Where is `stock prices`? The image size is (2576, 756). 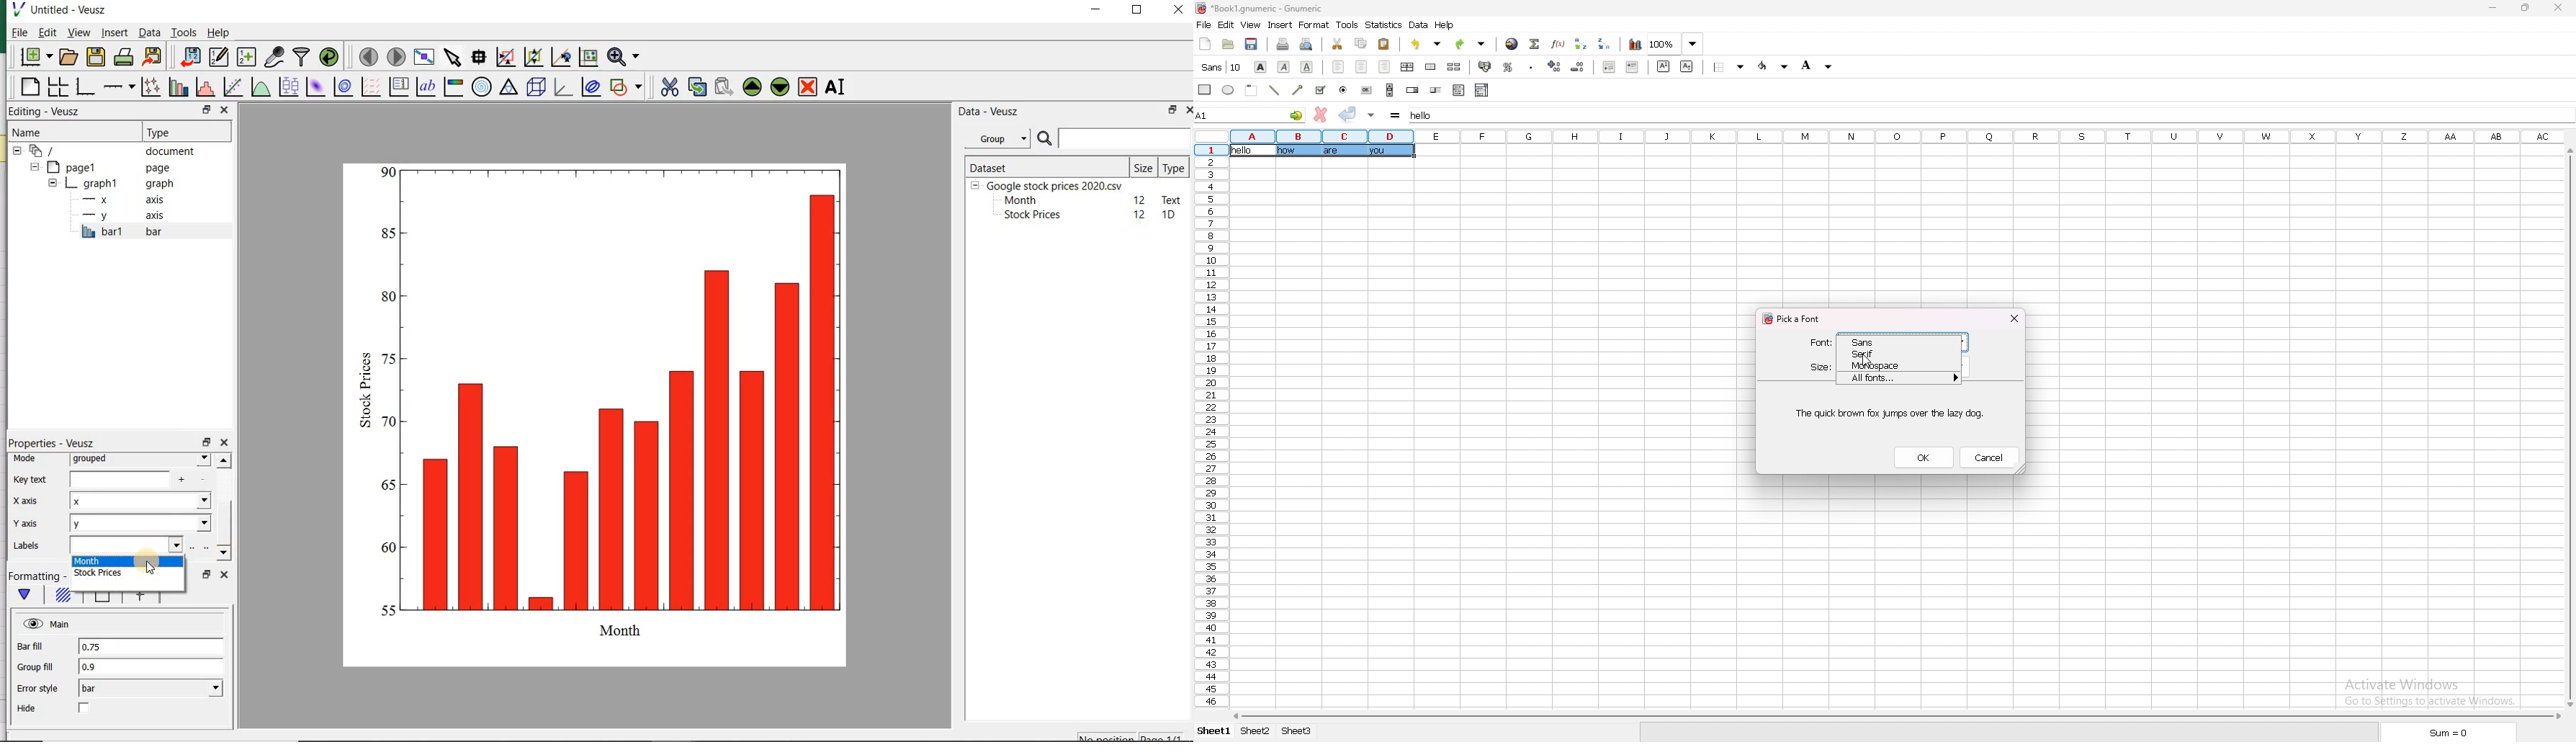 stock prices is located at coordinates (123, 576).